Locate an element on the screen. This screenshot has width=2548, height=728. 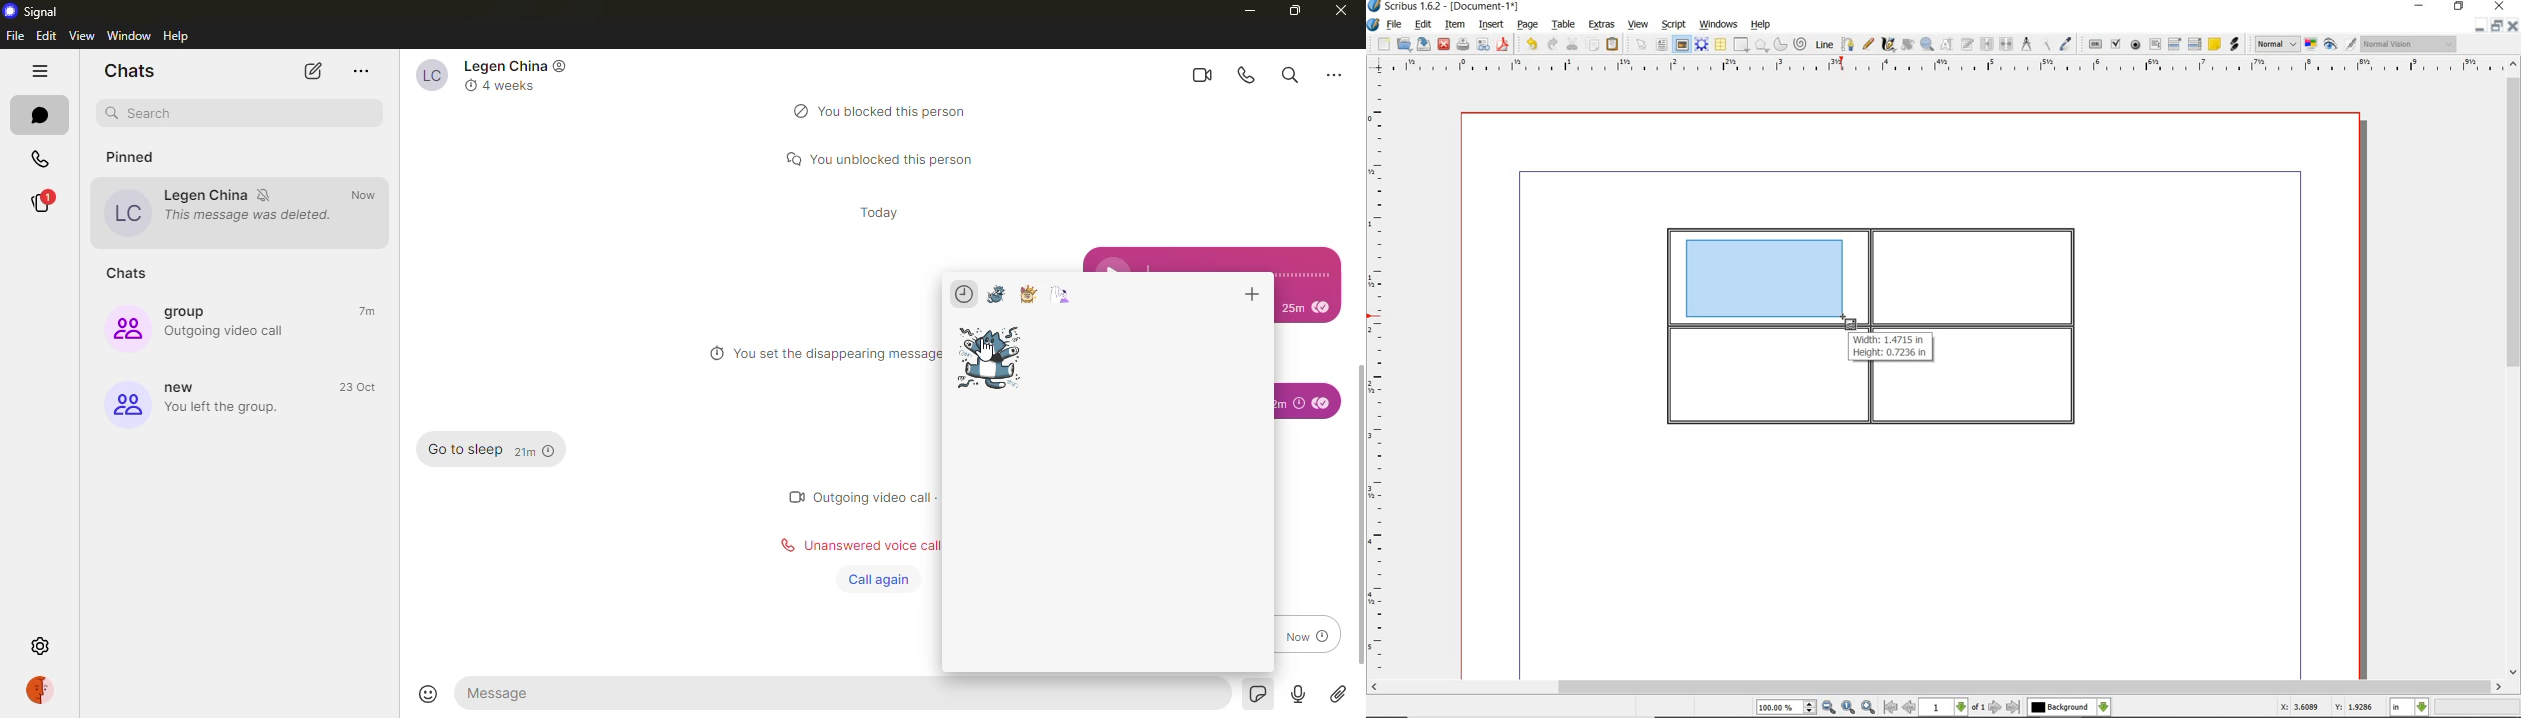
save is located at coordinates (1424, 43).